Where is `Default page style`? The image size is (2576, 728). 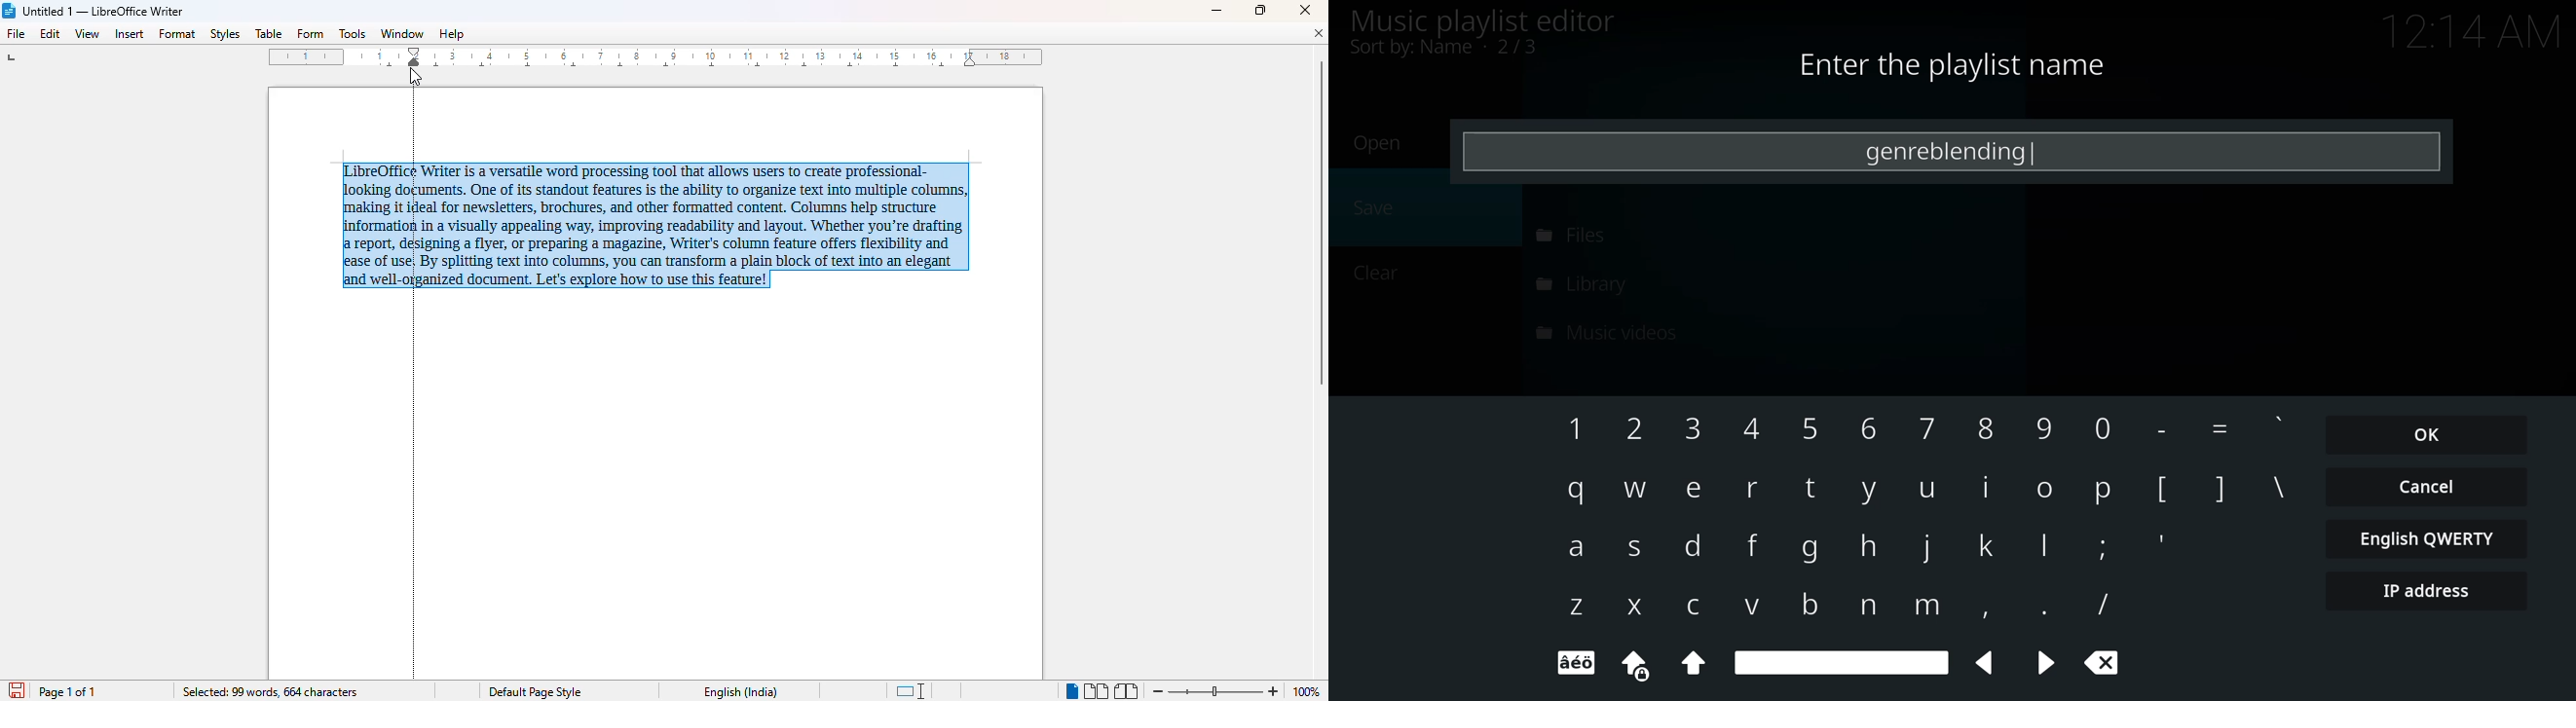
Default page style is located at coordinates (539, 691).